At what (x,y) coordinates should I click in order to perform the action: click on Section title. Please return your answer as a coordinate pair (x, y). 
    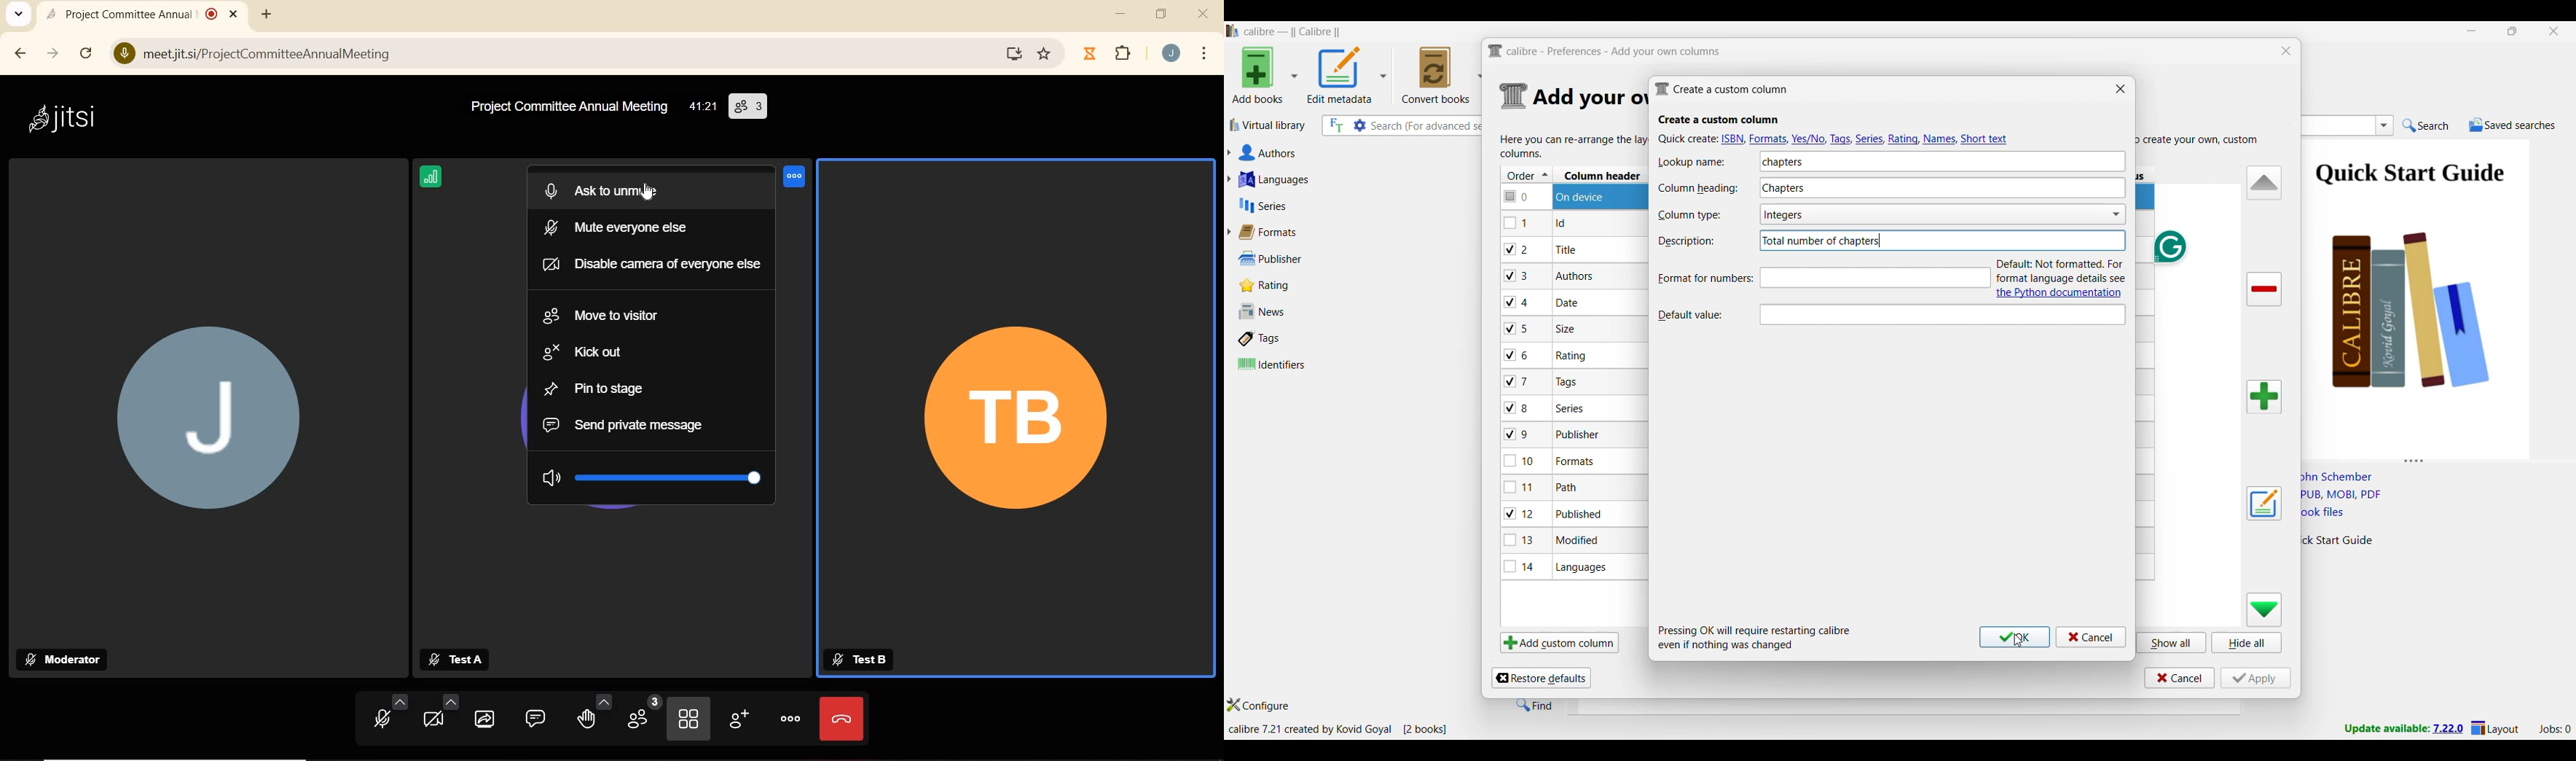
    Looking at the image, I should click on (1719, 120).